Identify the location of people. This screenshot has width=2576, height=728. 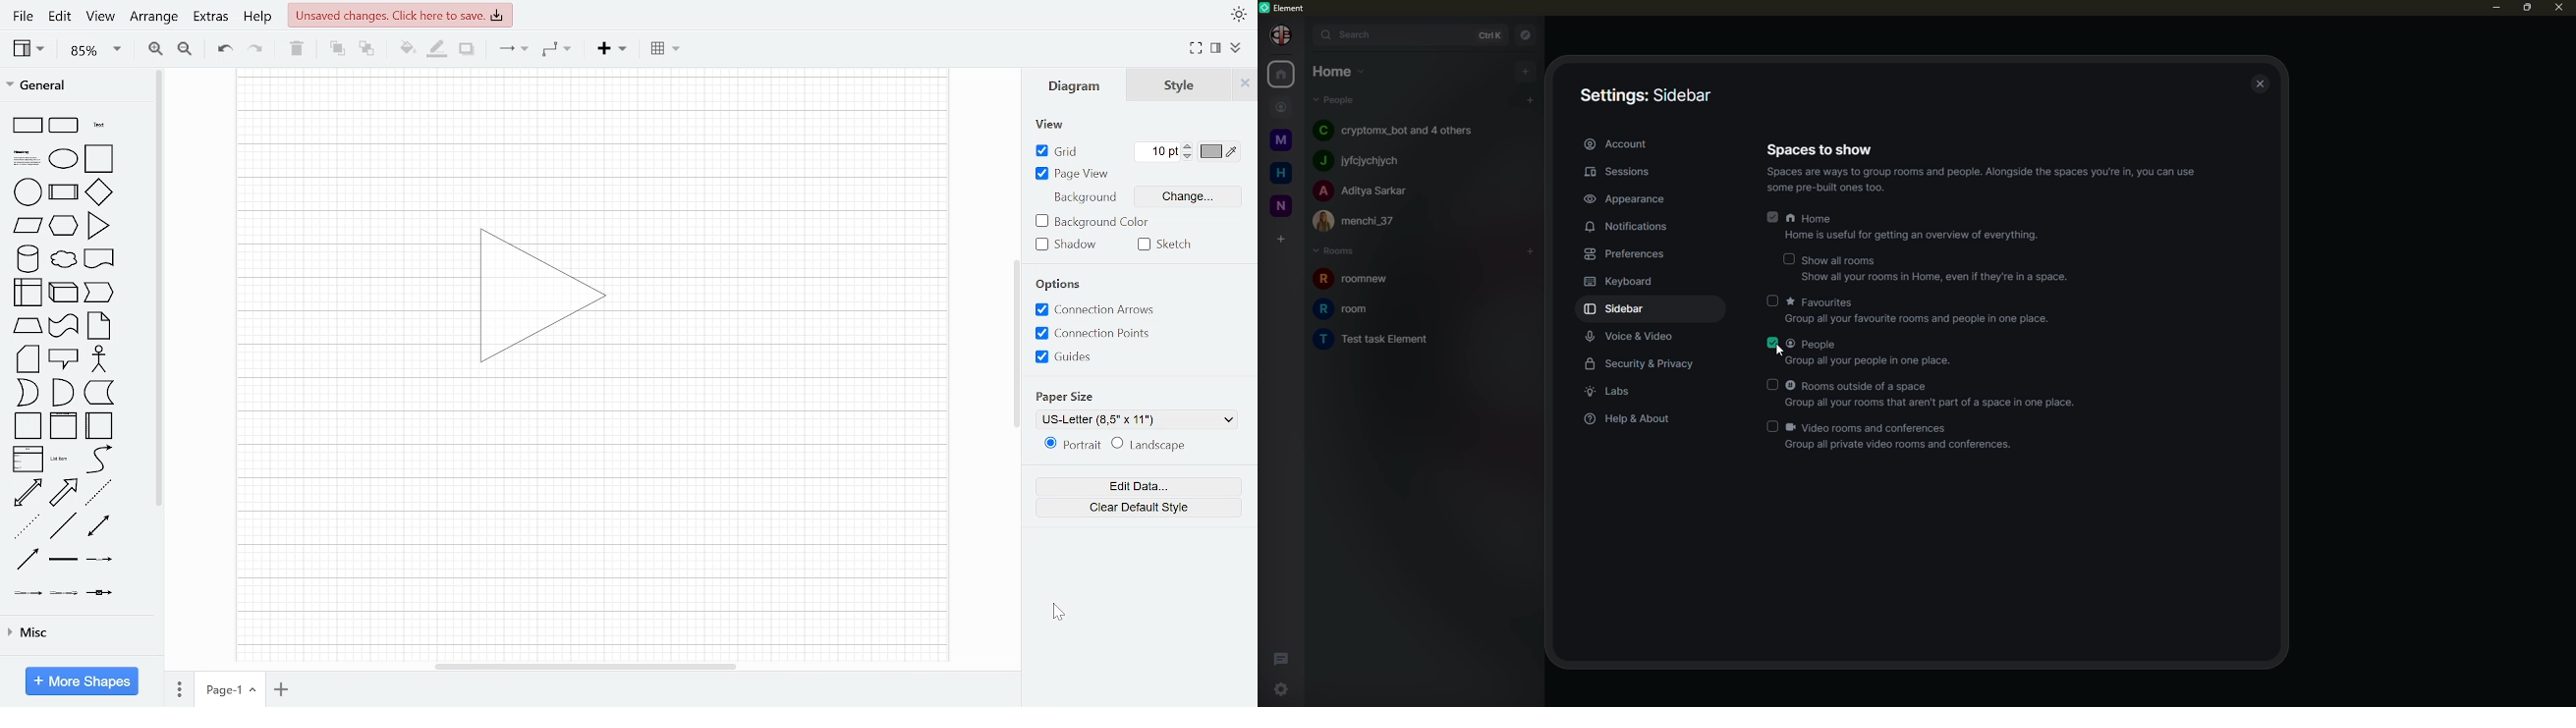
(1365, 159).